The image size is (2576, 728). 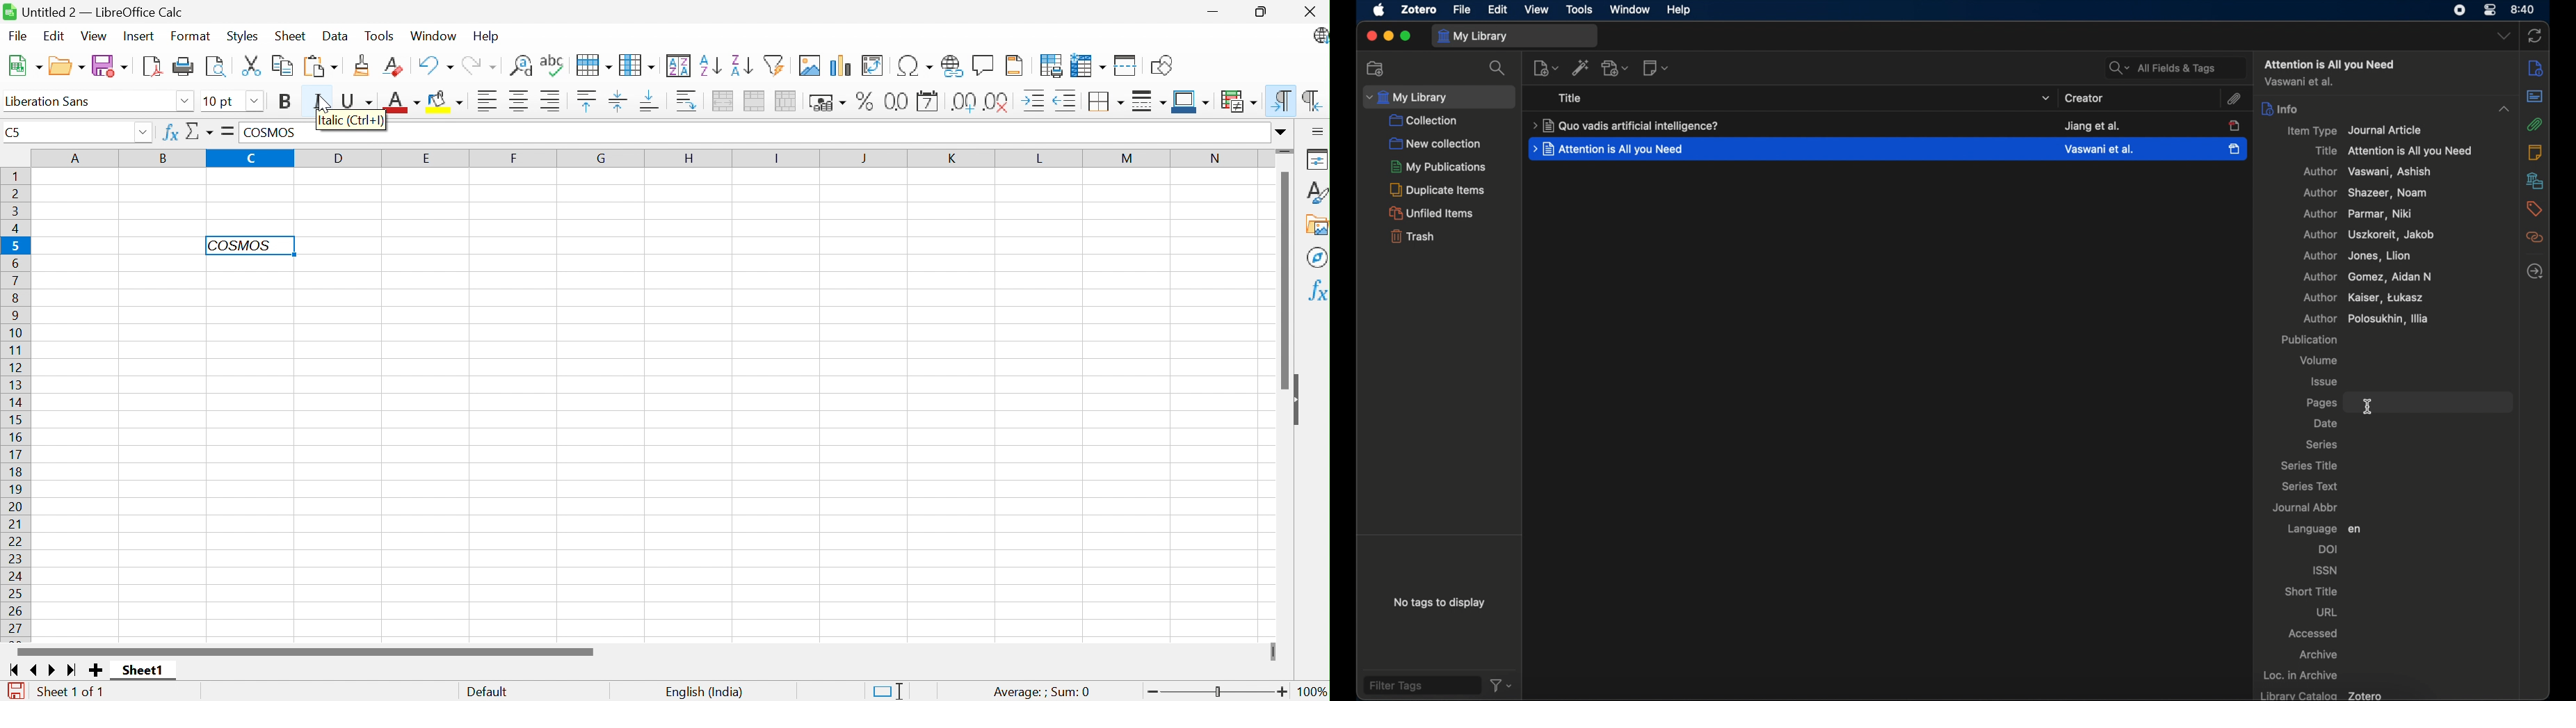 I want to click on Export as PDF, so click(x=152, y=66).